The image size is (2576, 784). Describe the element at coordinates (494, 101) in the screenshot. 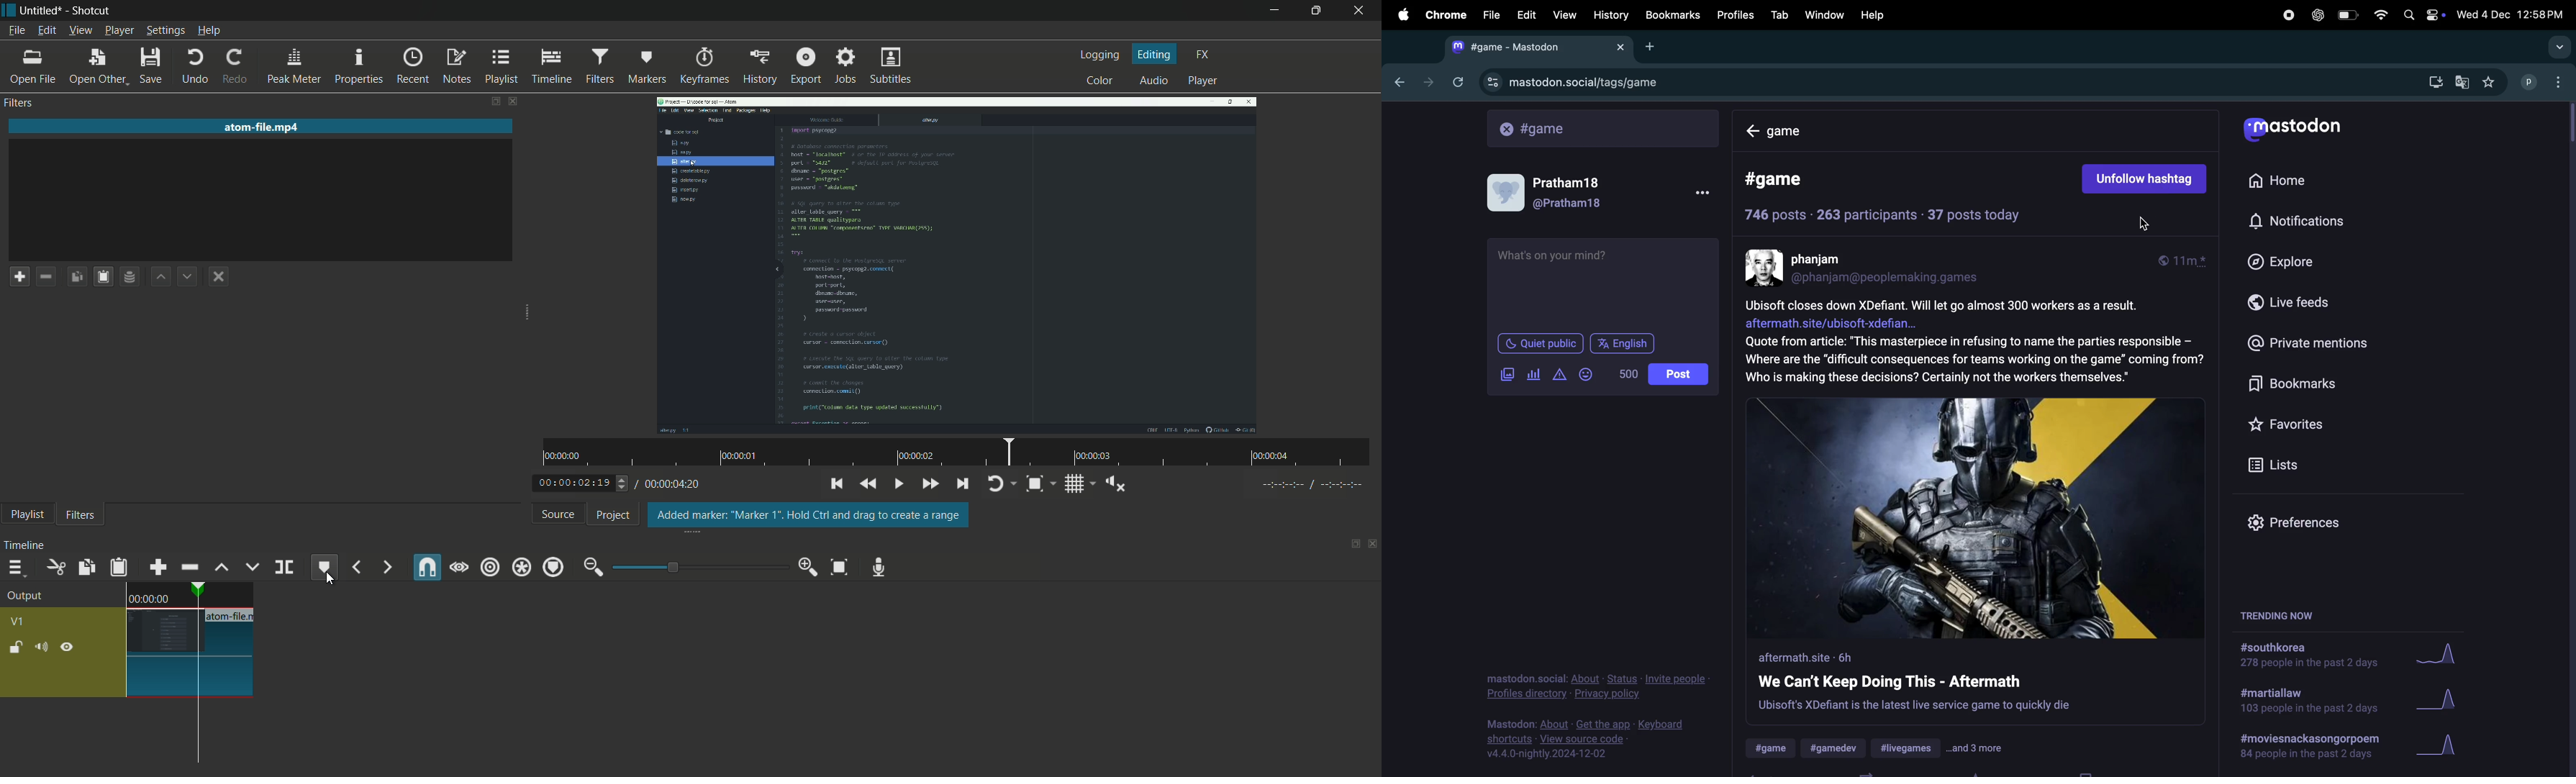

I see `change layout` at that location.